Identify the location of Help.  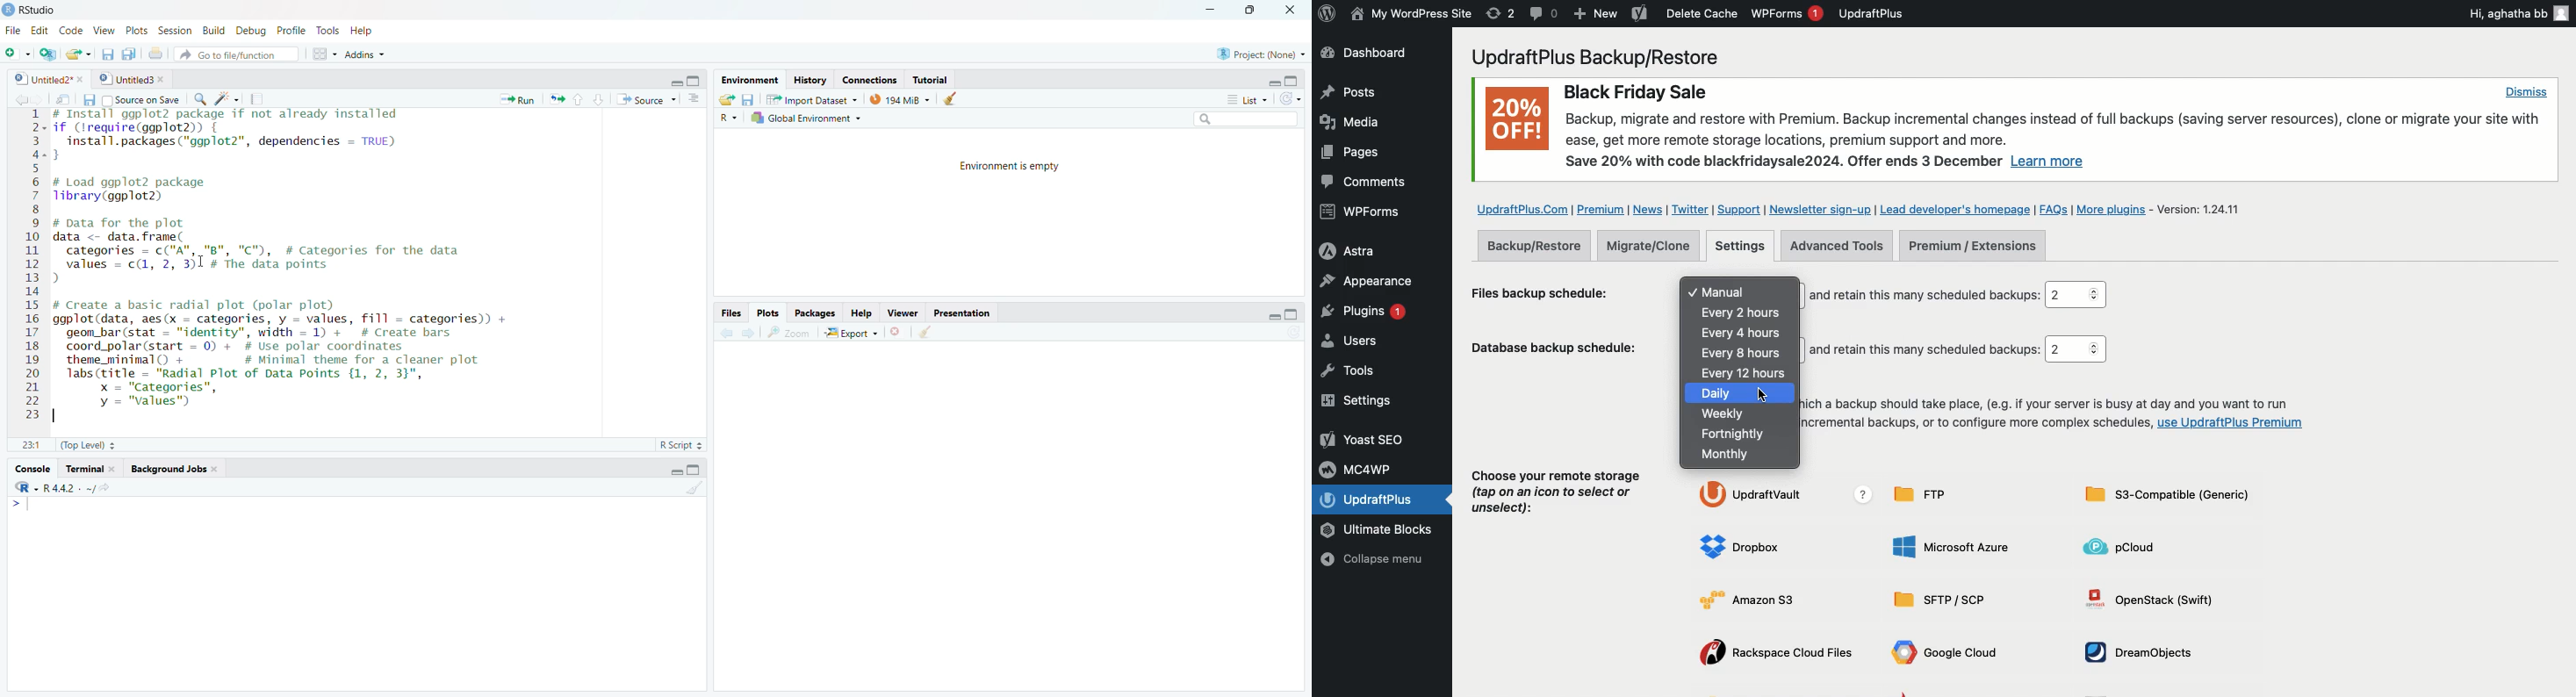
(361, 31).